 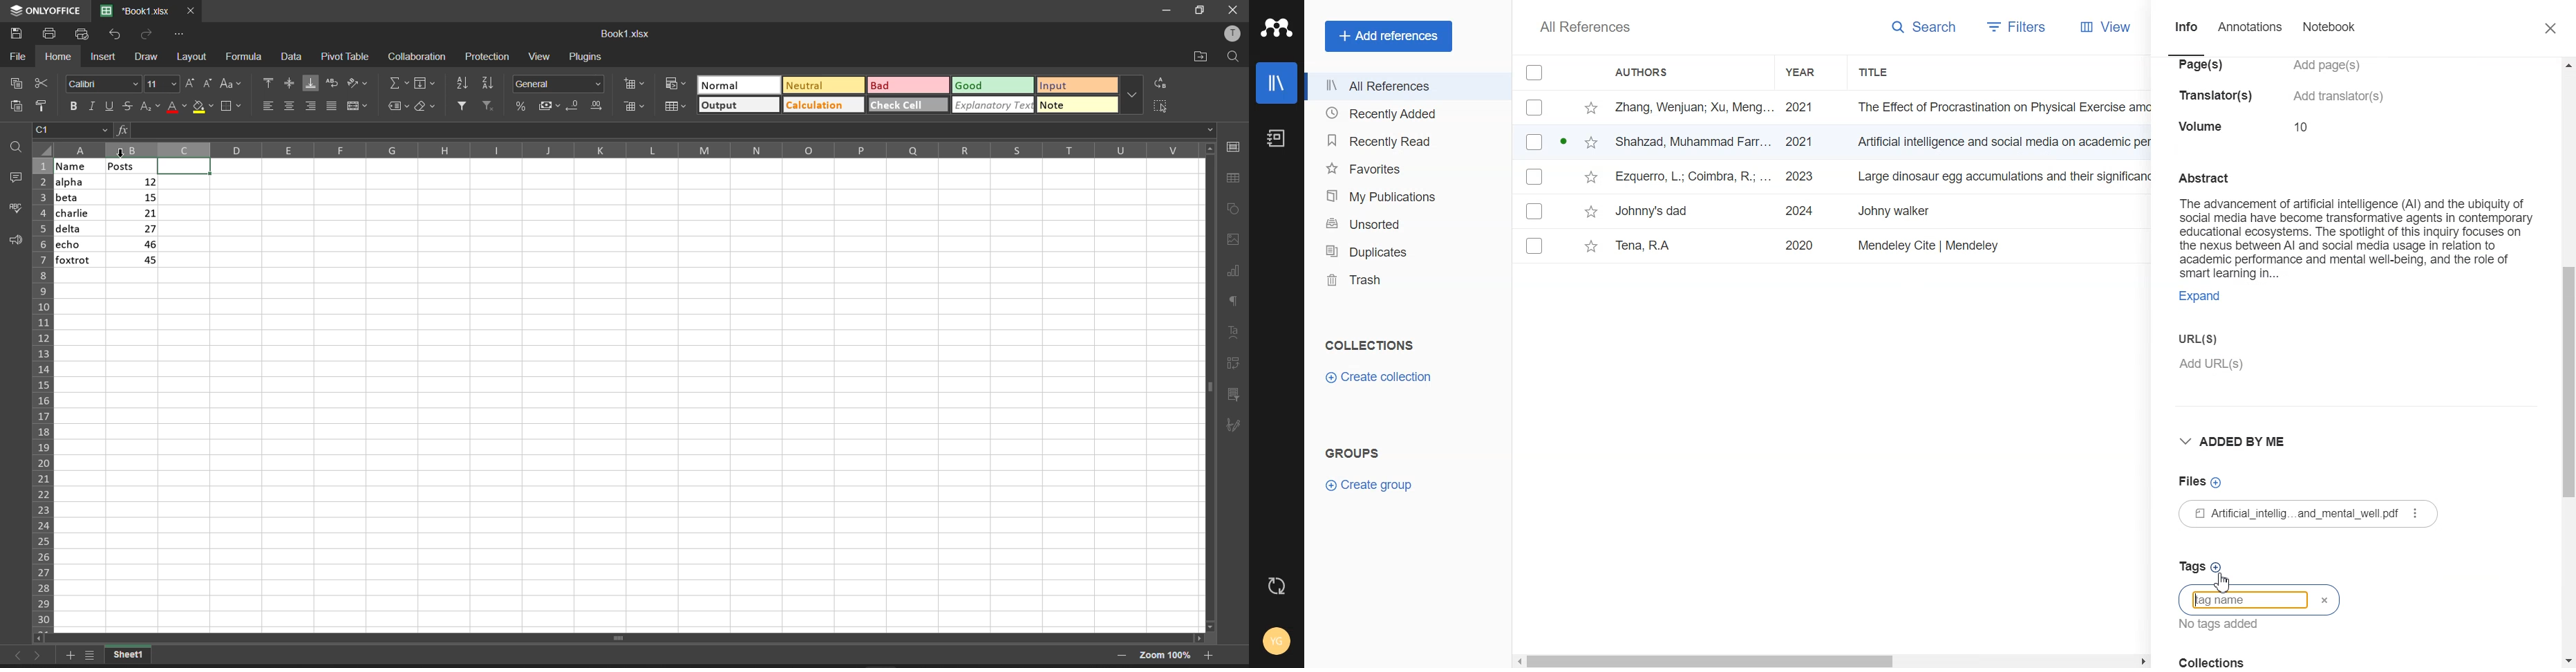 What do you see at coordinates (104, 56) in the screenshot?
I see `insert` at bounding box center [104, 56].